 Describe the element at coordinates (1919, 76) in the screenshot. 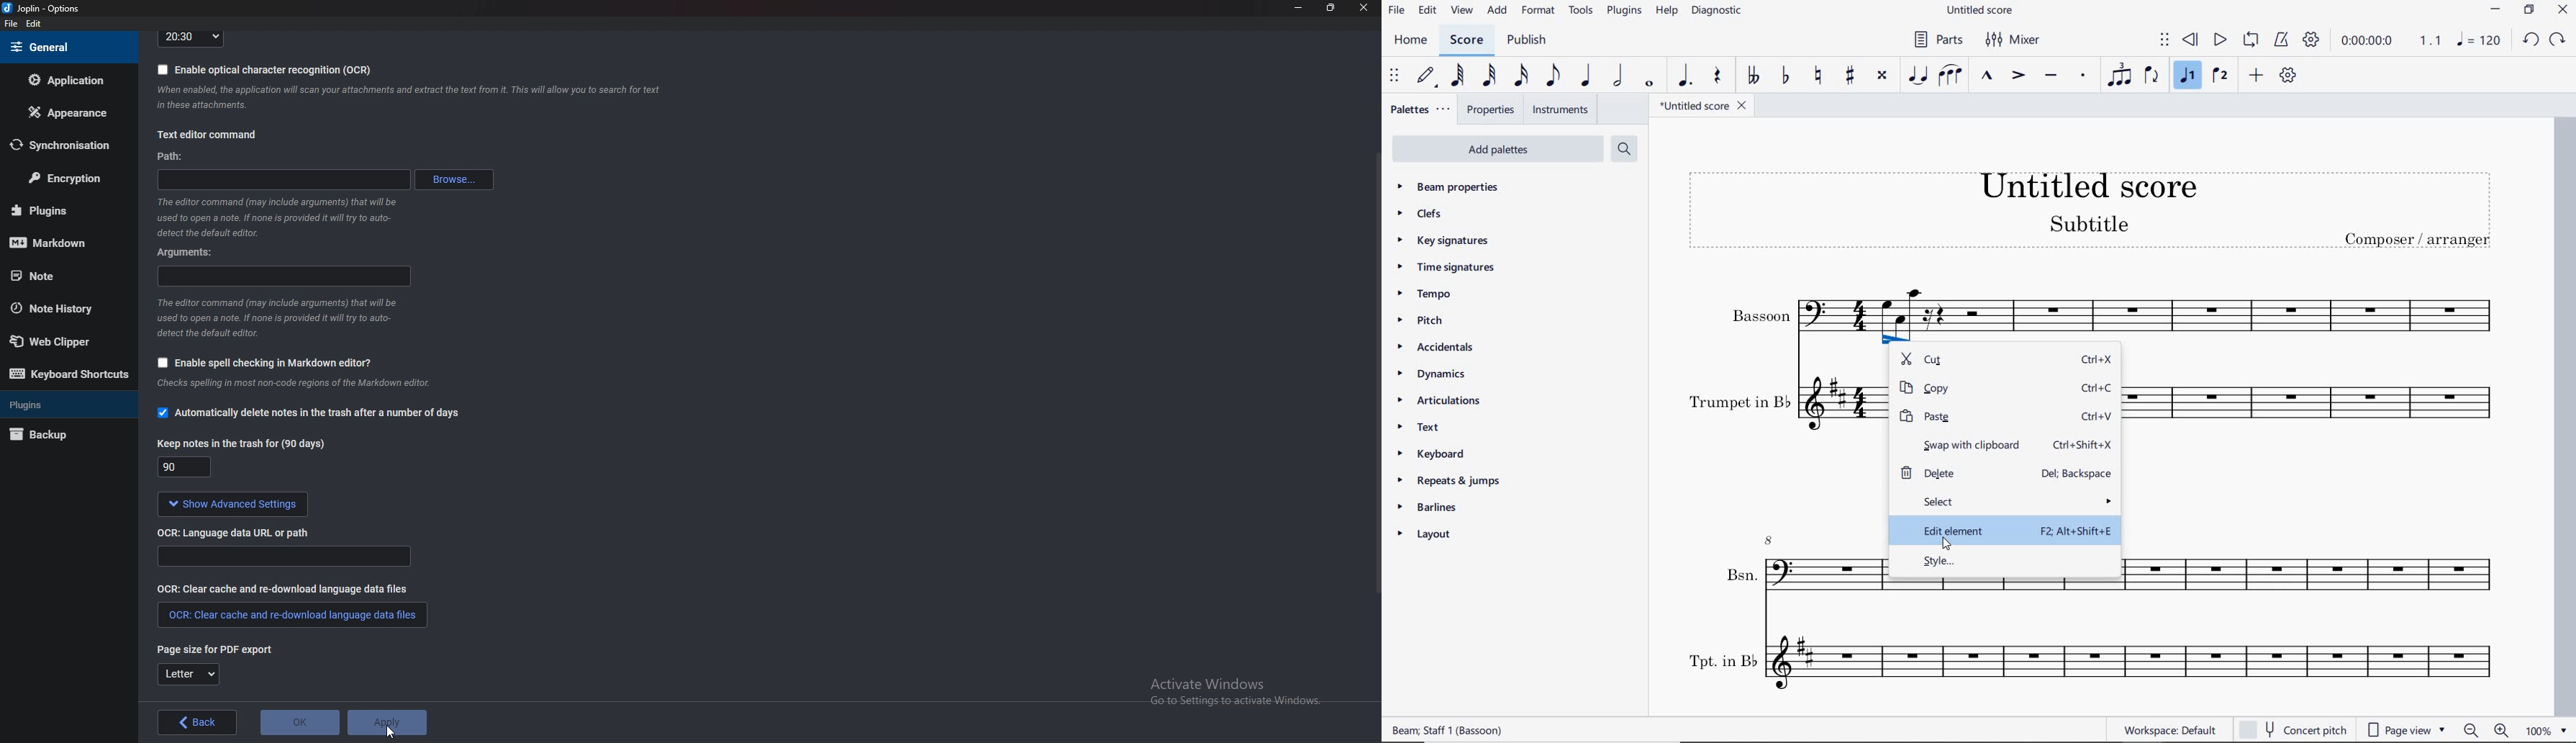

I see `tie` at that location.